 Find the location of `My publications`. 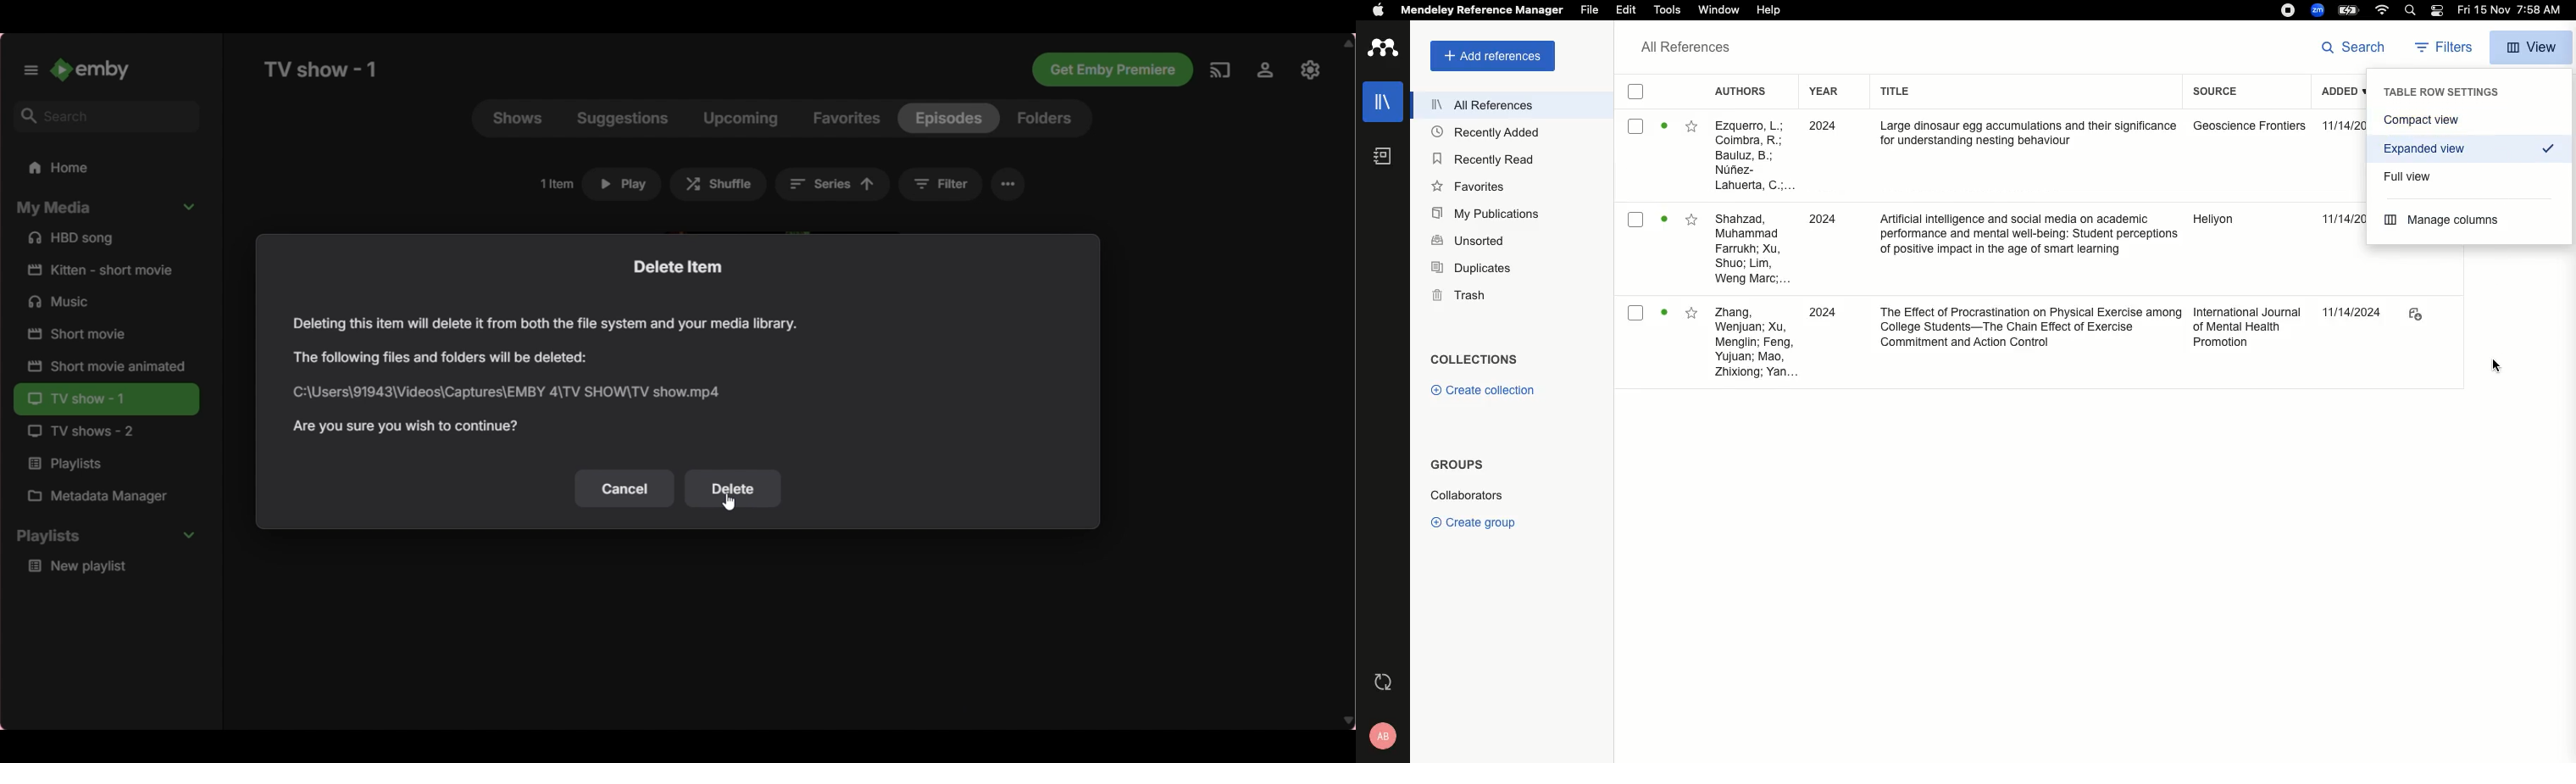

My publications is located at coordinates (1483, 212).